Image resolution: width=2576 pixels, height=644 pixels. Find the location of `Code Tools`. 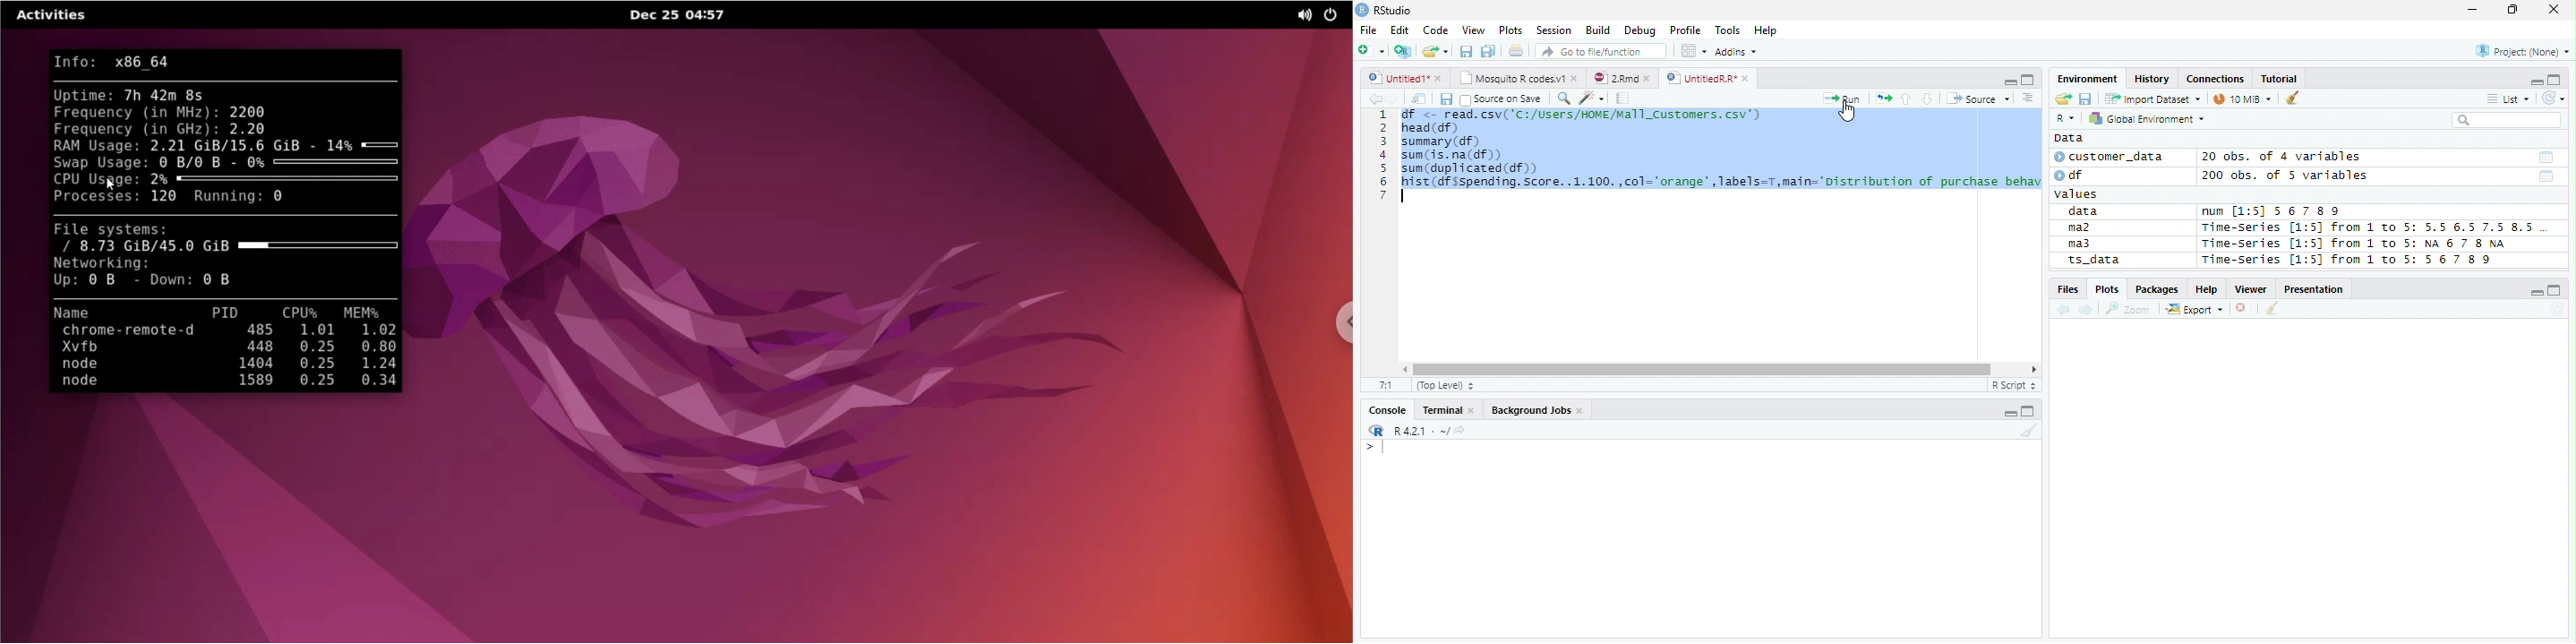

Code Tools is located at coordinates (1591, 99).